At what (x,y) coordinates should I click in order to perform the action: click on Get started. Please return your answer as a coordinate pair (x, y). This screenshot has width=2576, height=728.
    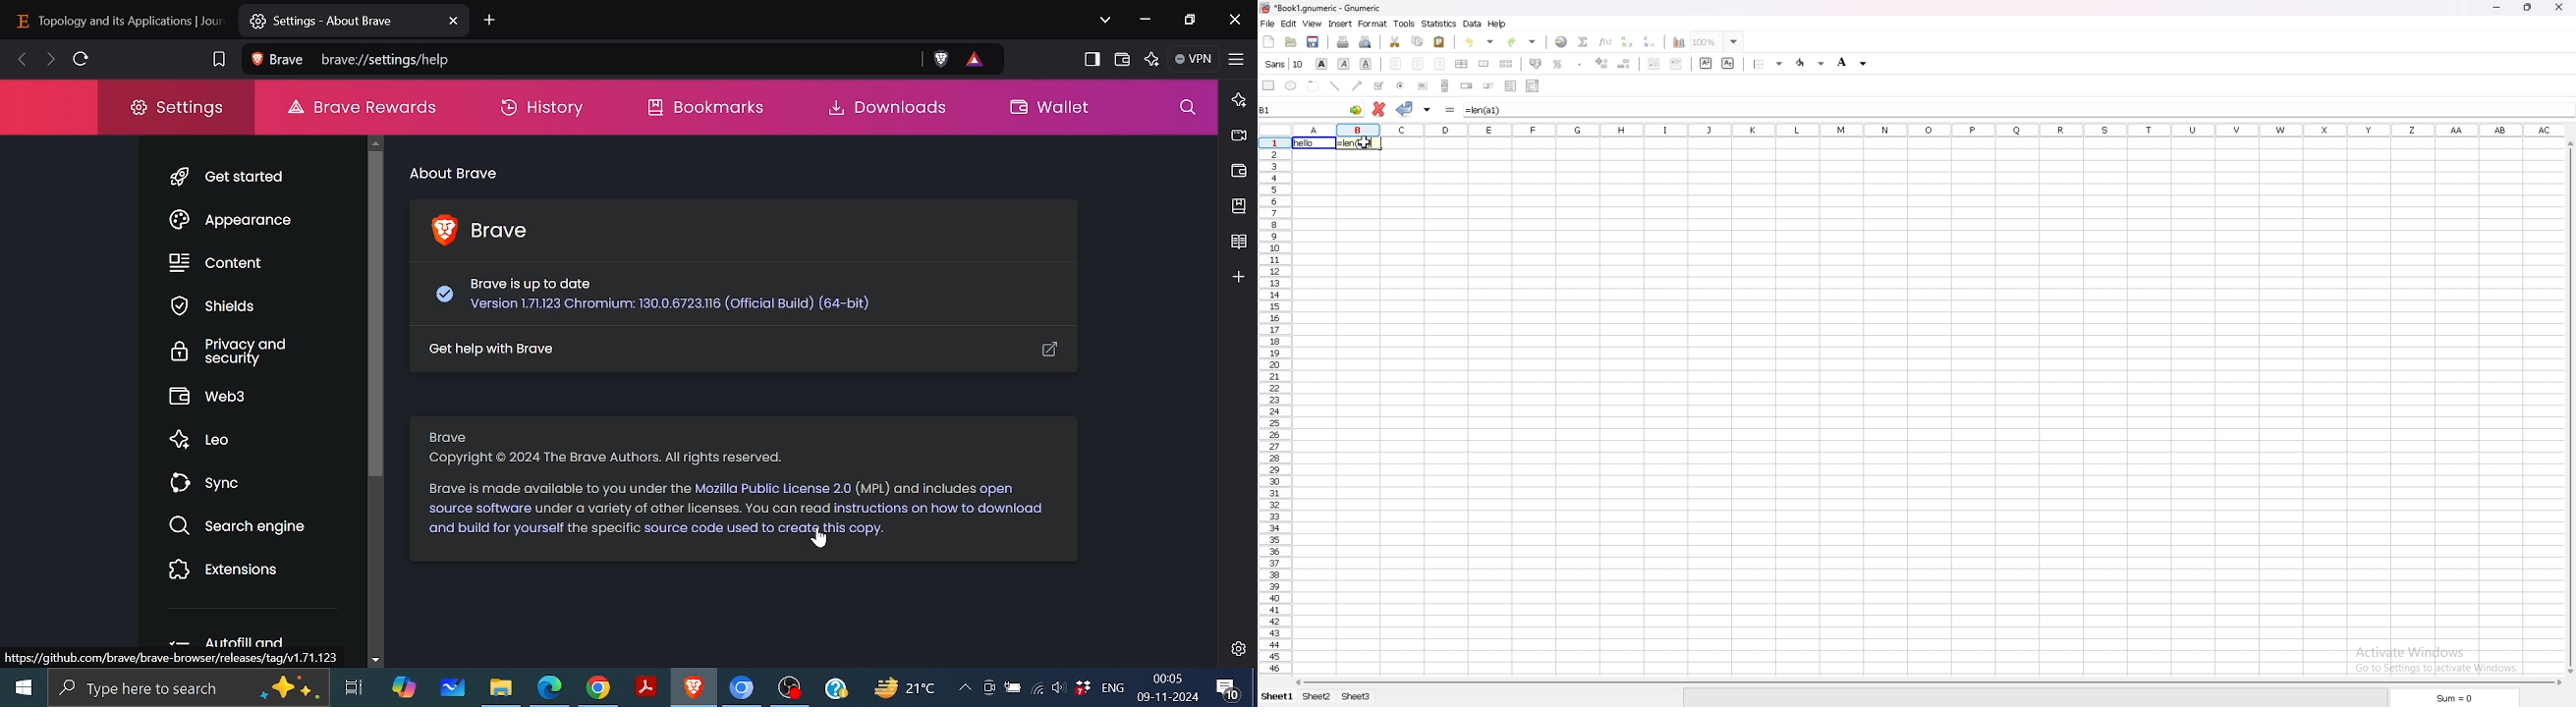
    Looking at the image, I should click on (228, 180).